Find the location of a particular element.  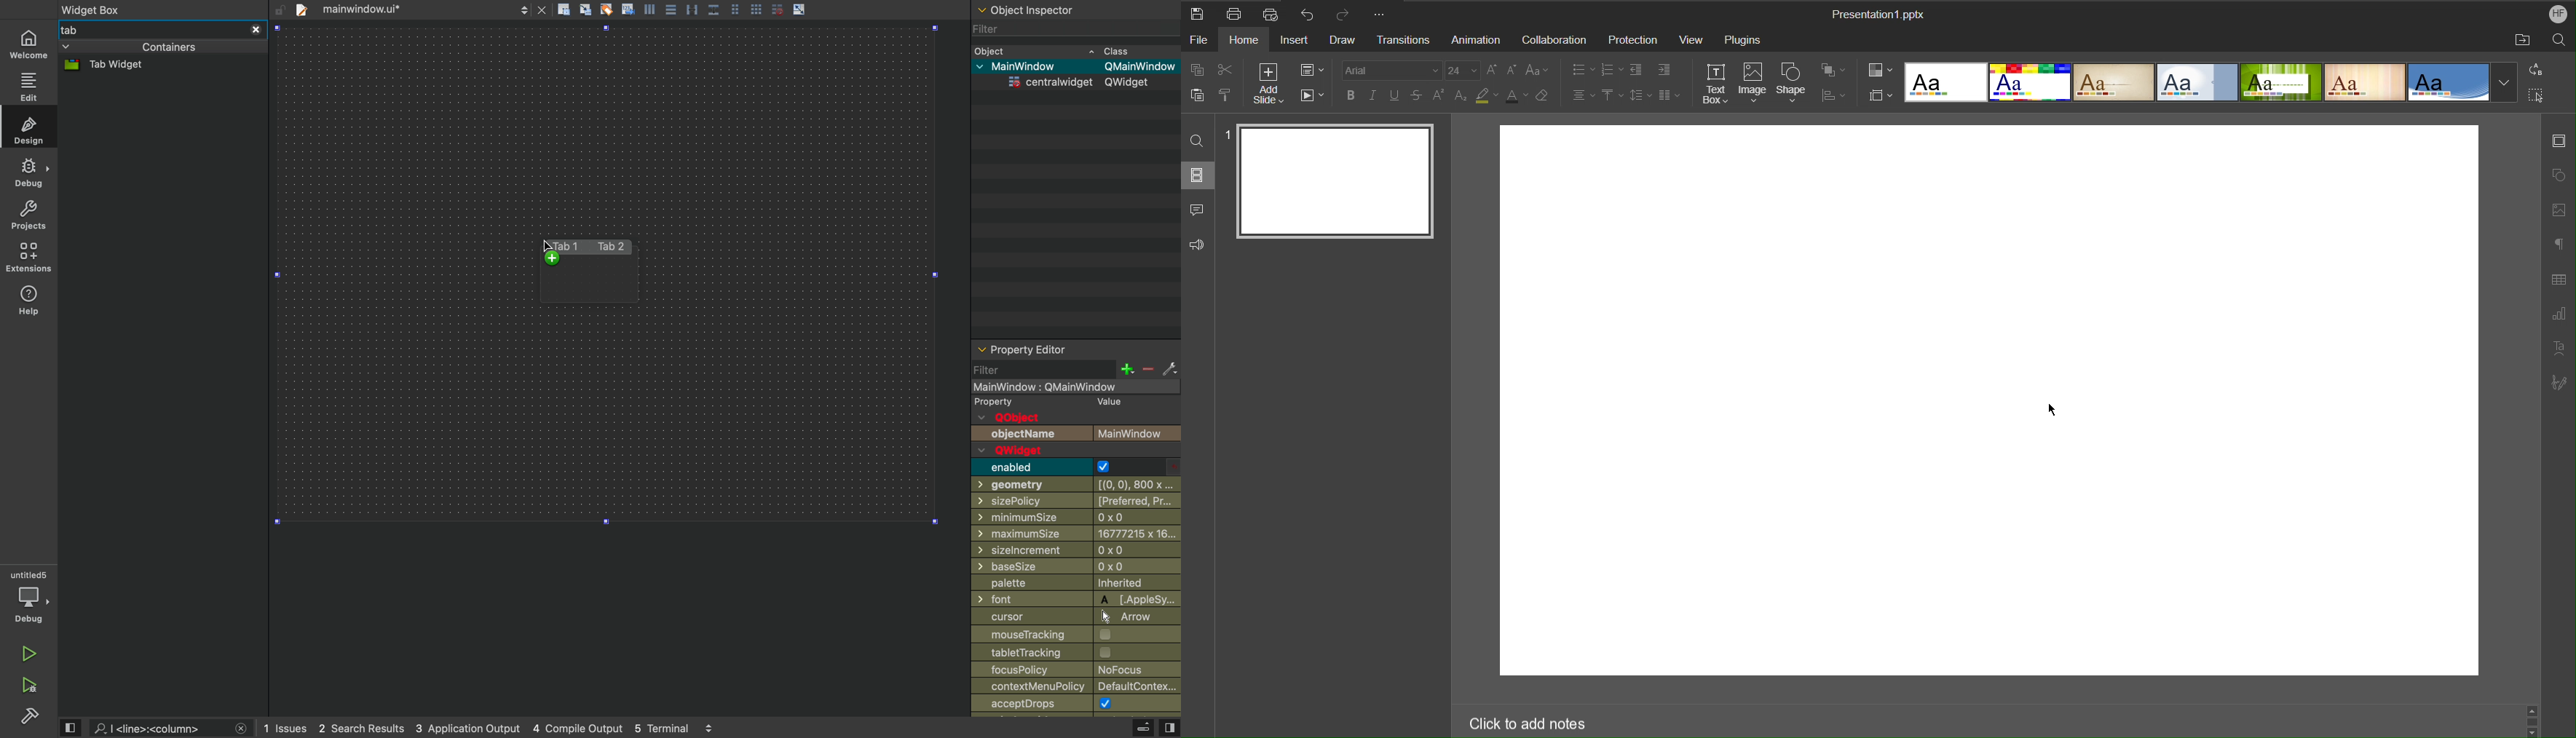

build is located at coordinates (29, 718).